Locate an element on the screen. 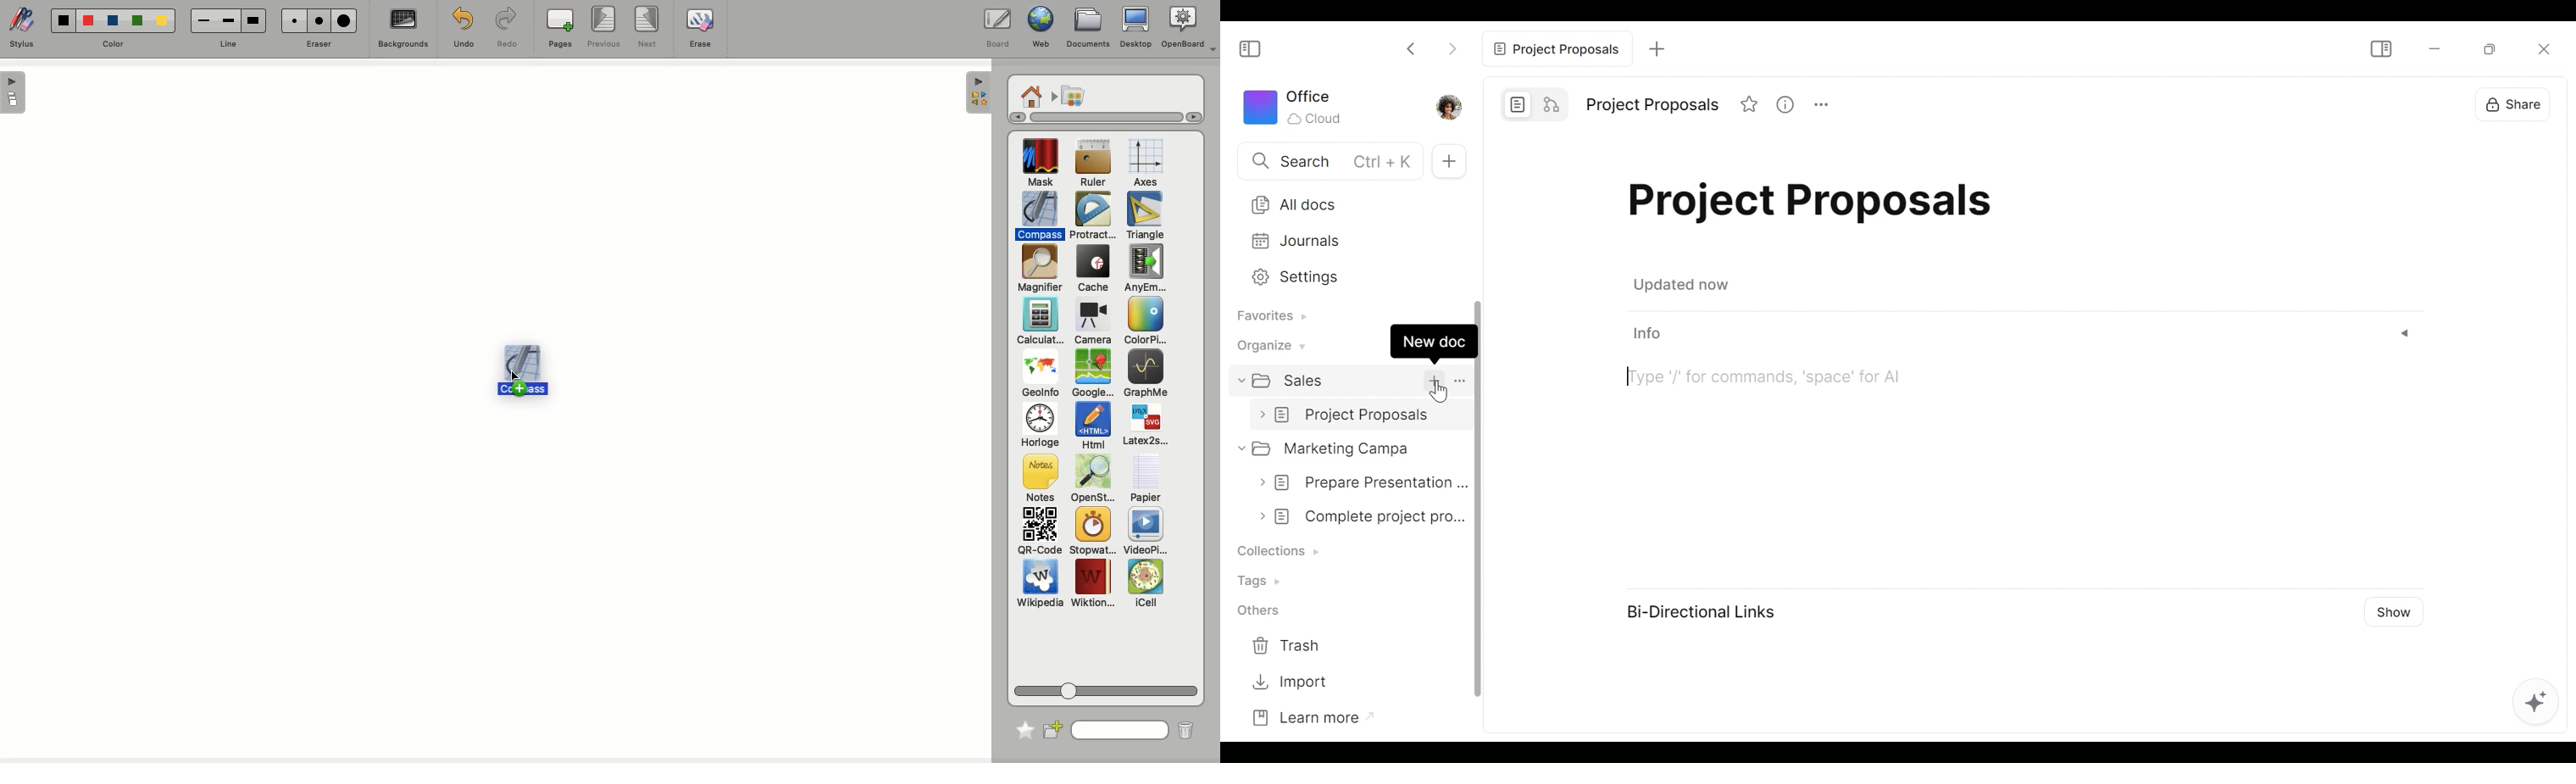  line2 is located at coordinates (228, 20).